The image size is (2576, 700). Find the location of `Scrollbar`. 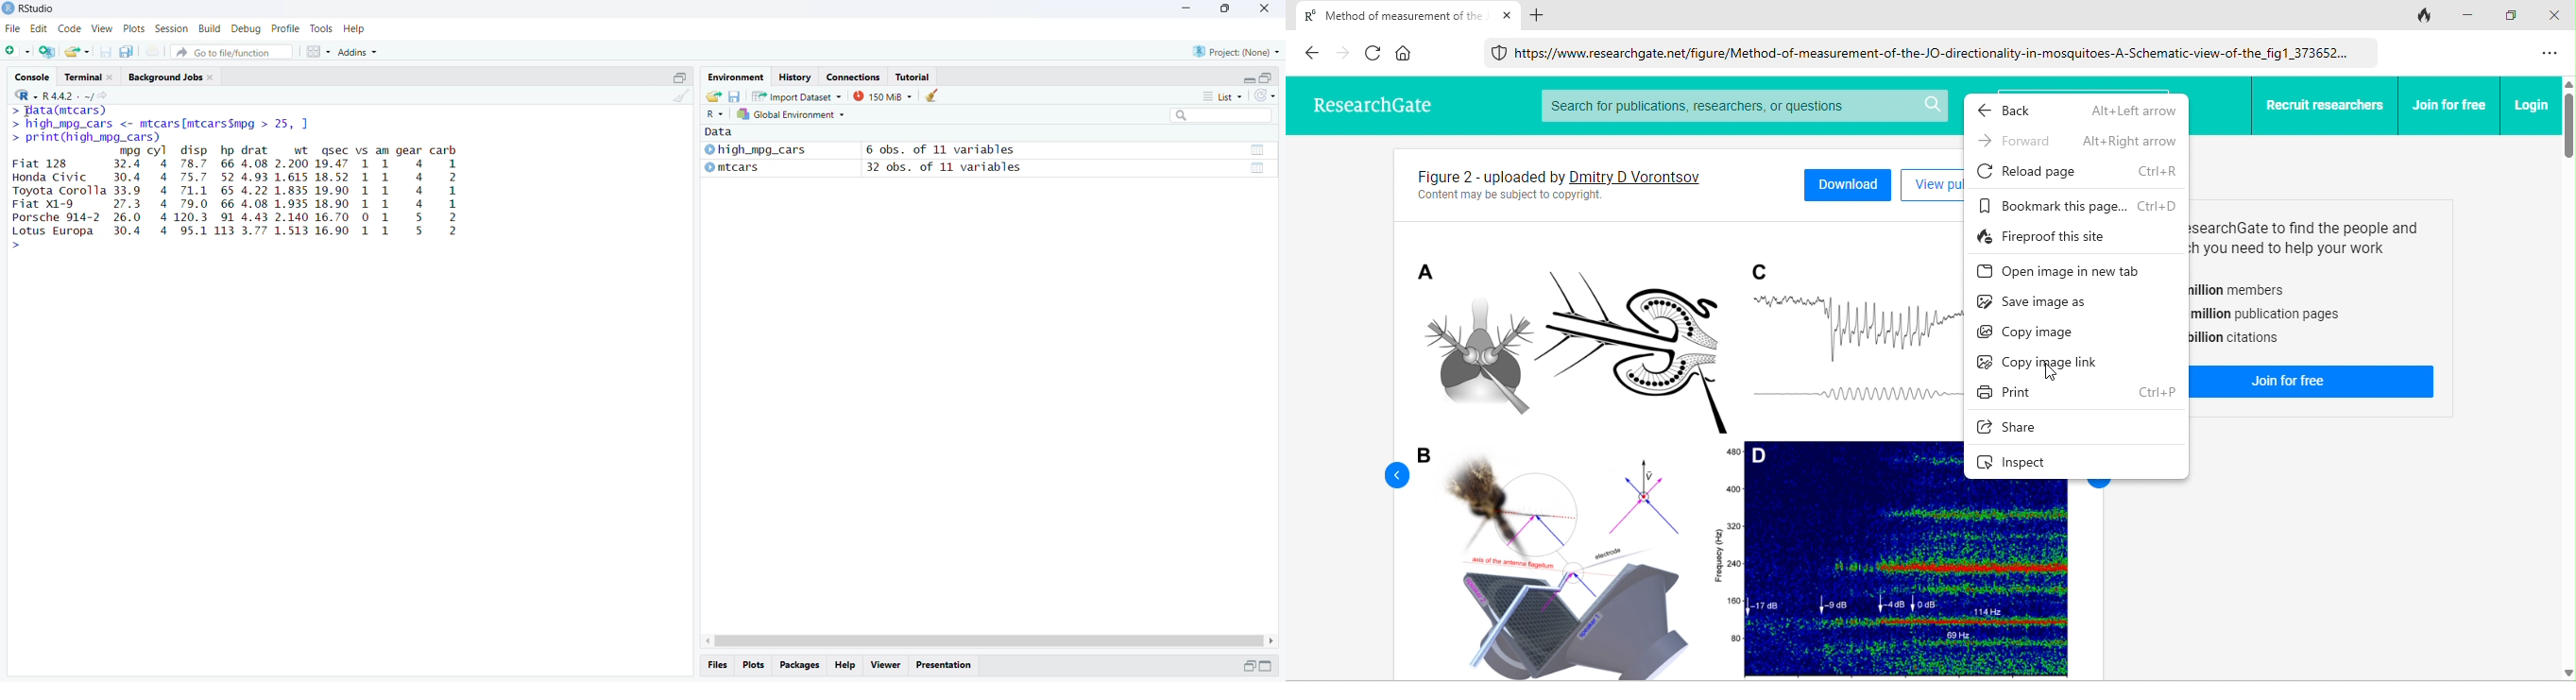

Scrollbar is located at coordinates (990, 641).